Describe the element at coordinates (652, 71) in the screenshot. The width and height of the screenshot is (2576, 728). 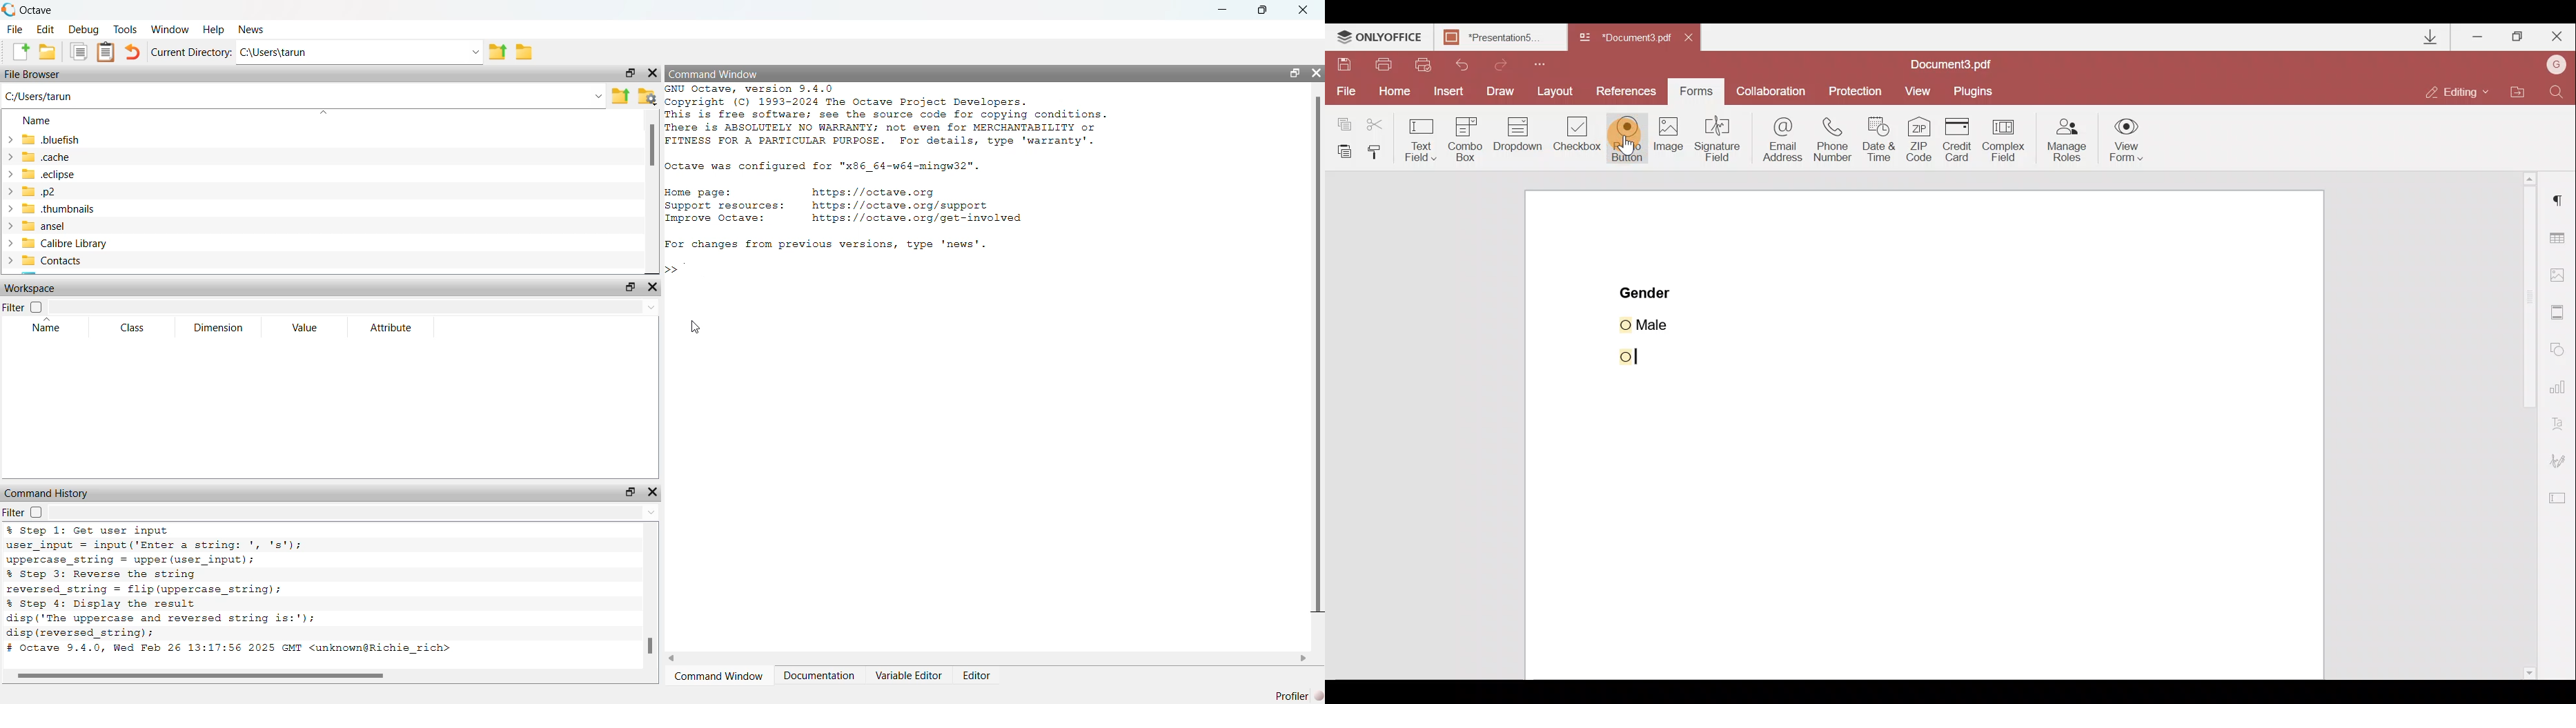
I see `hide widget` at that location.